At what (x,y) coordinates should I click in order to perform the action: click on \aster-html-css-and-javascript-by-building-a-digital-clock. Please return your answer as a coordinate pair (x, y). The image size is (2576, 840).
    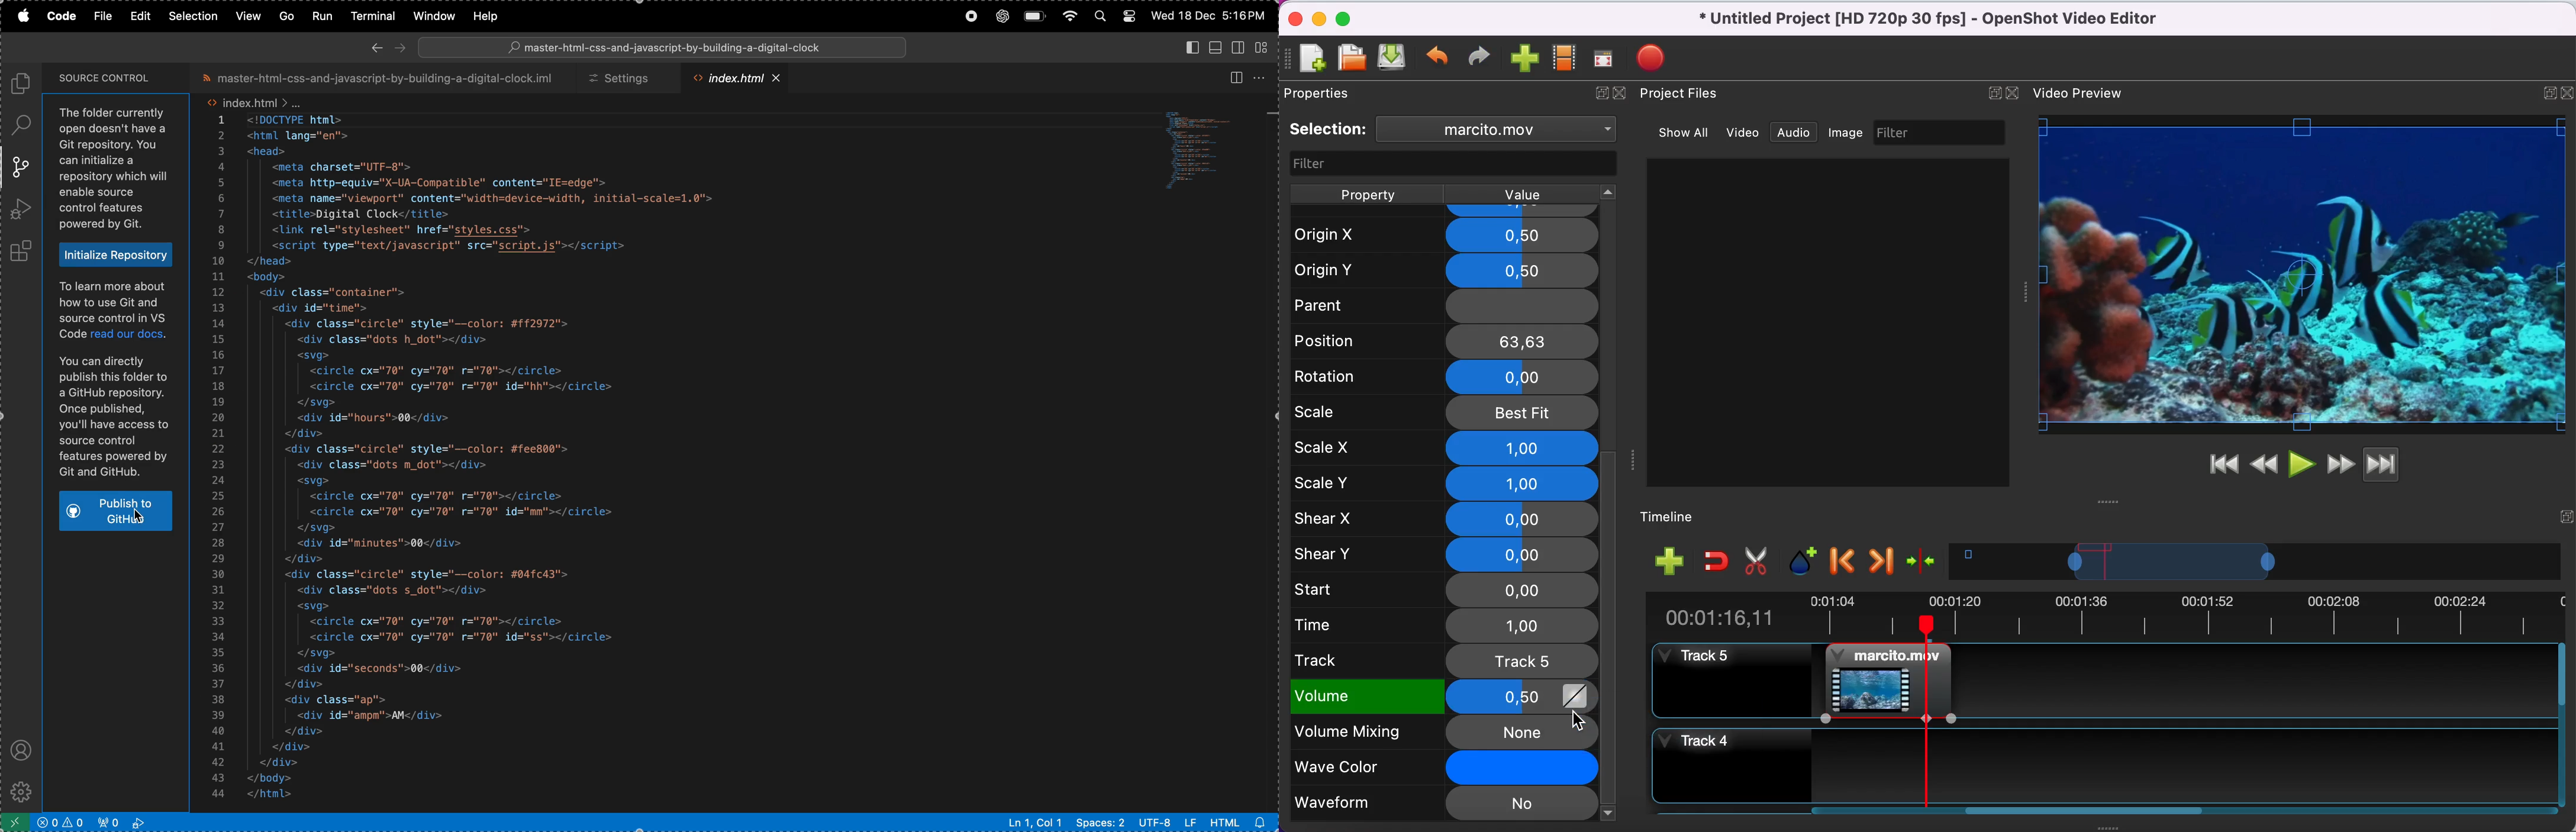
    Looking at the image, I should click on (664, 48).